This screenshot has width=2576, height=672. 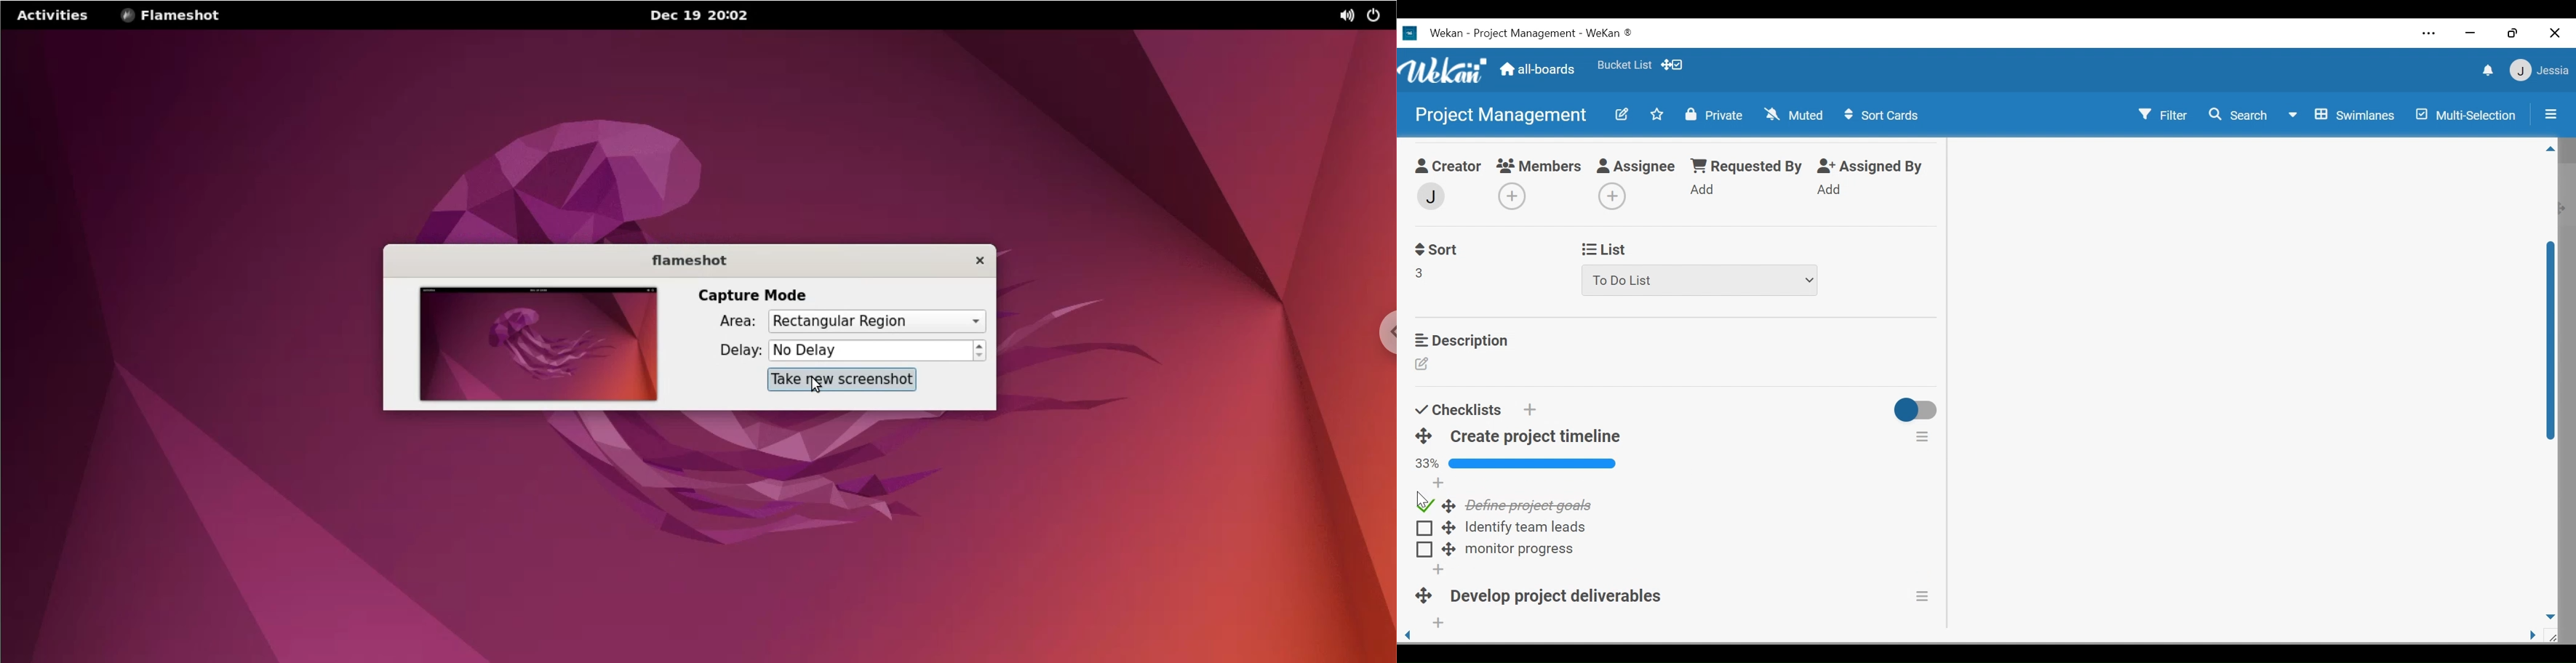 What do you see at coordinates (1461, 340) in the screenshot?
I see `Description` at bounding box center [1461, 340].